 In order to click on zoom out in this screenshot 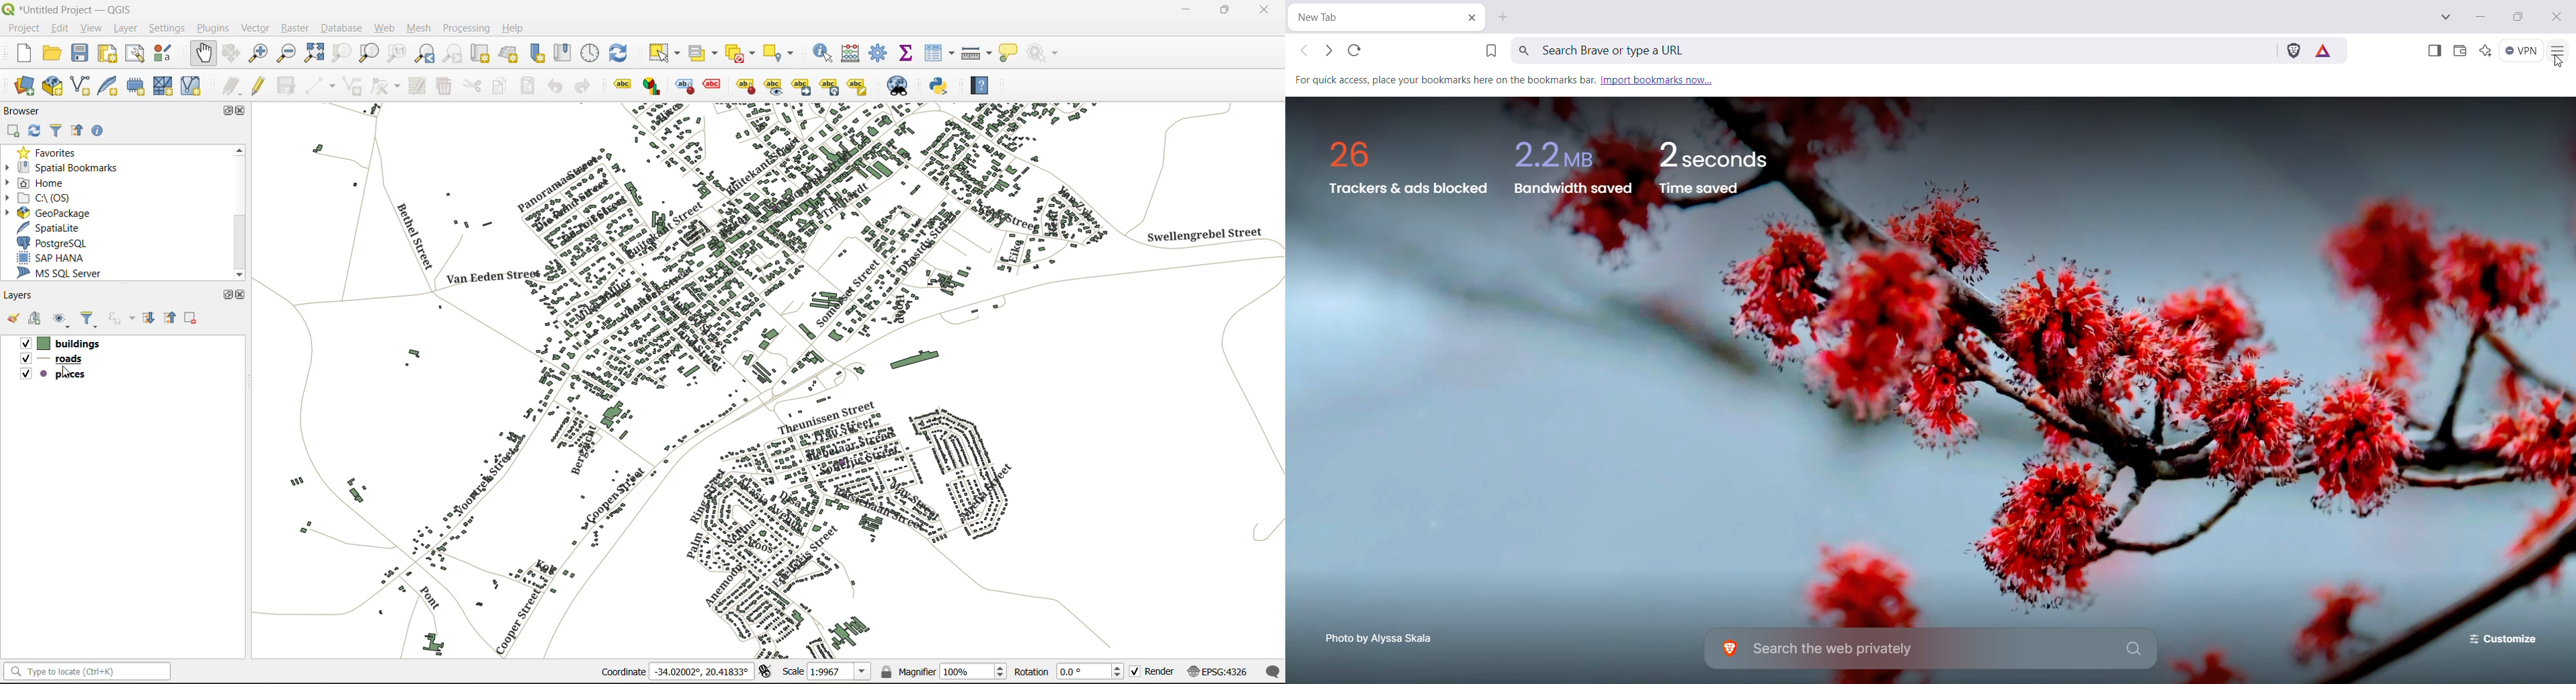, I will do `click(289, 54)`.